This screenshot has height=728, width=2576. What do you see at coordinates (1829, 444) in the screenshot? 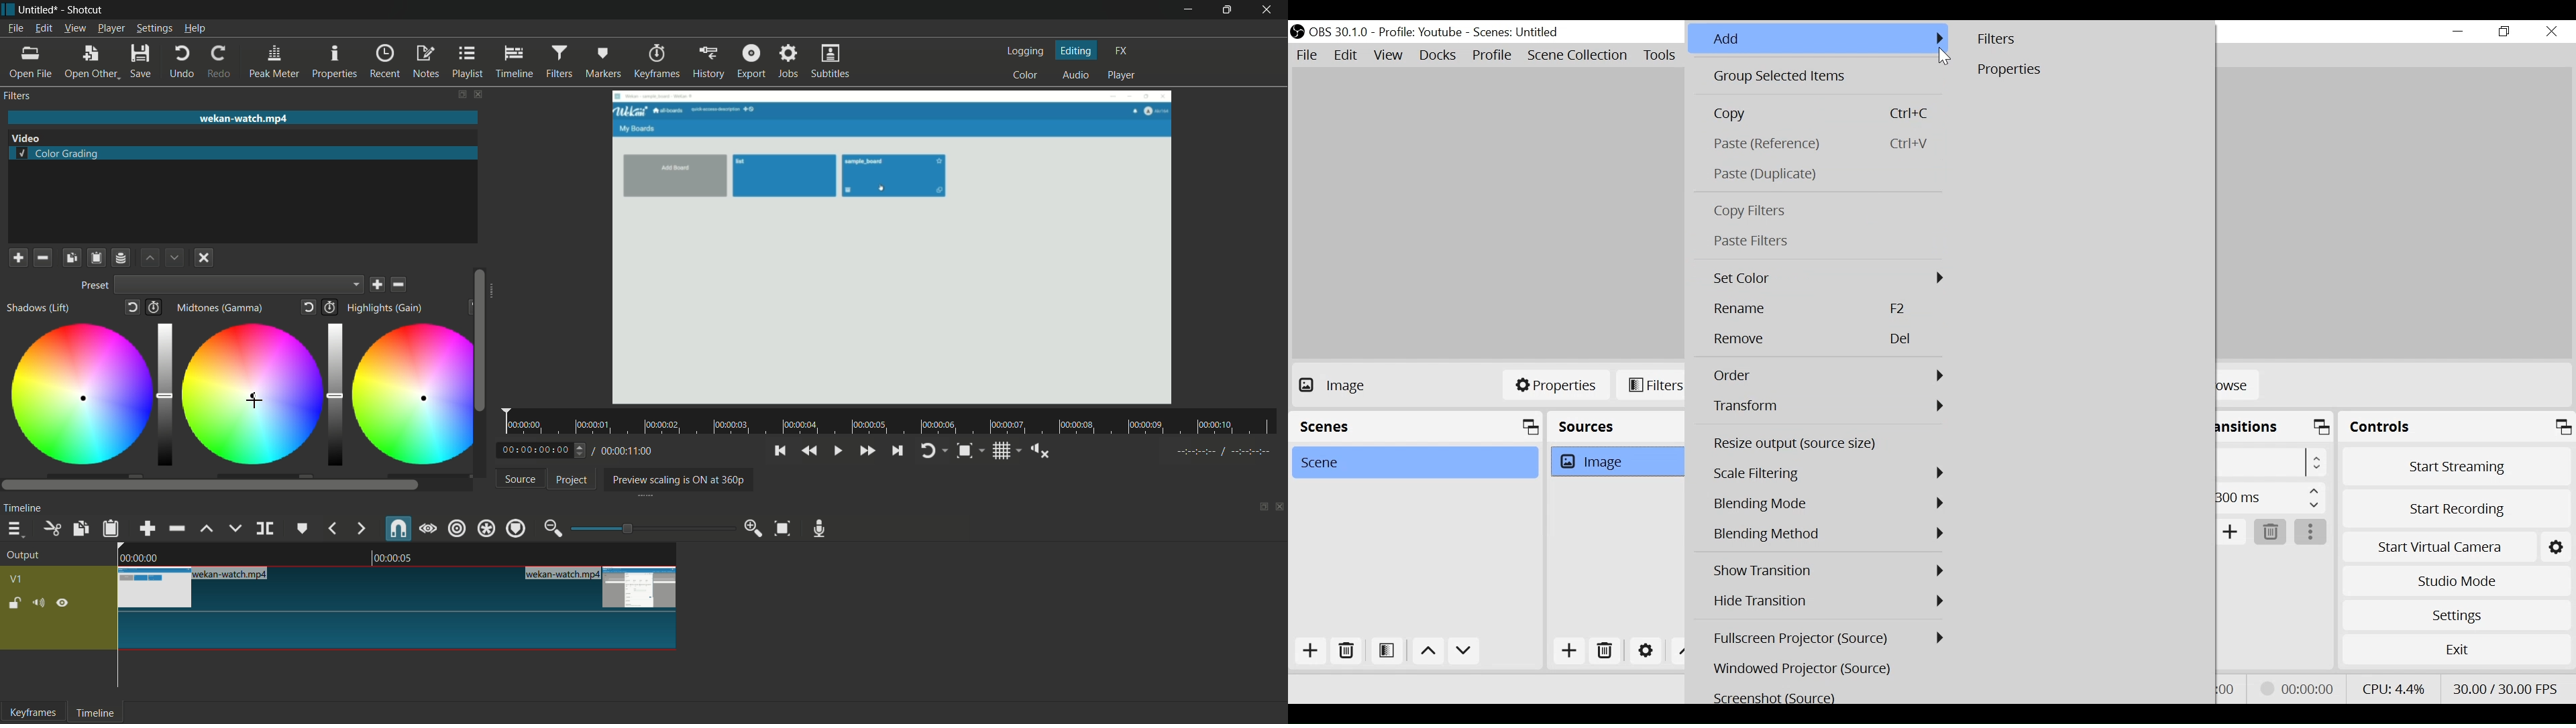
I see `Resize output` at bounding box center [1829, 444].